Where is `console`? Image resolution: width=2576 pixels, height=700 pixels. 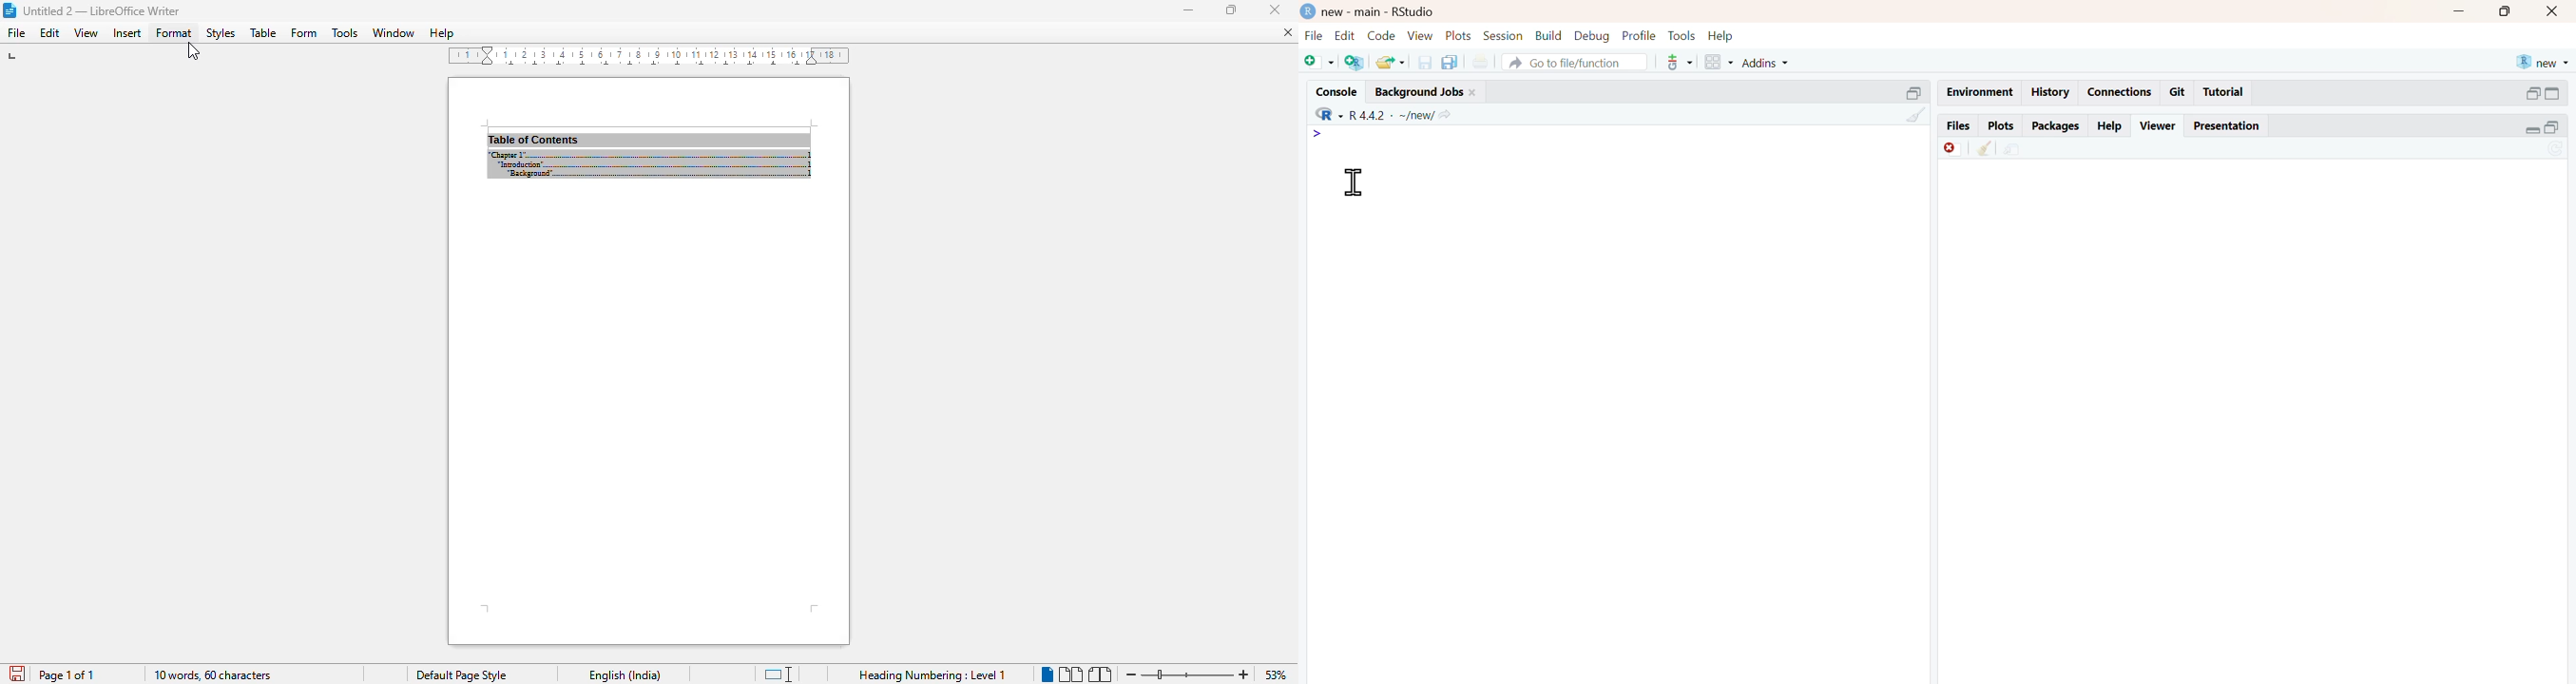
console is located at coordinates (1337, 92).